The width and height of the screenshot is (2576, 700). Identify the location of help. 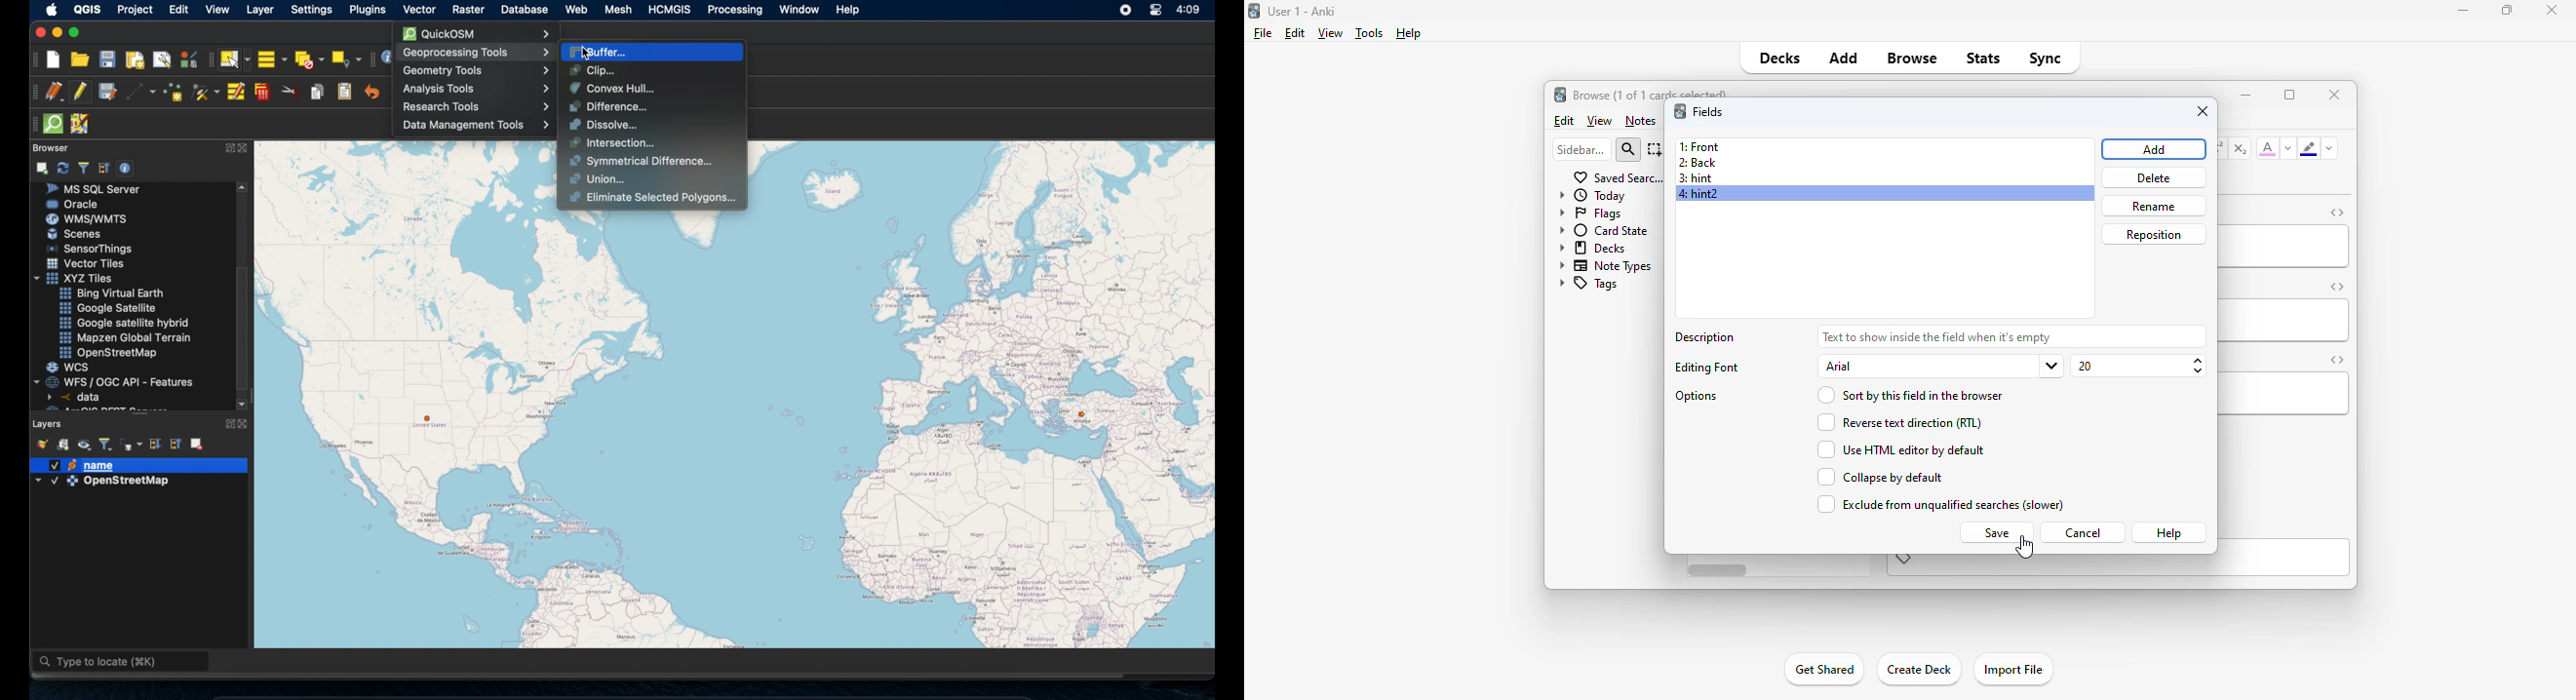
(1407, 33).